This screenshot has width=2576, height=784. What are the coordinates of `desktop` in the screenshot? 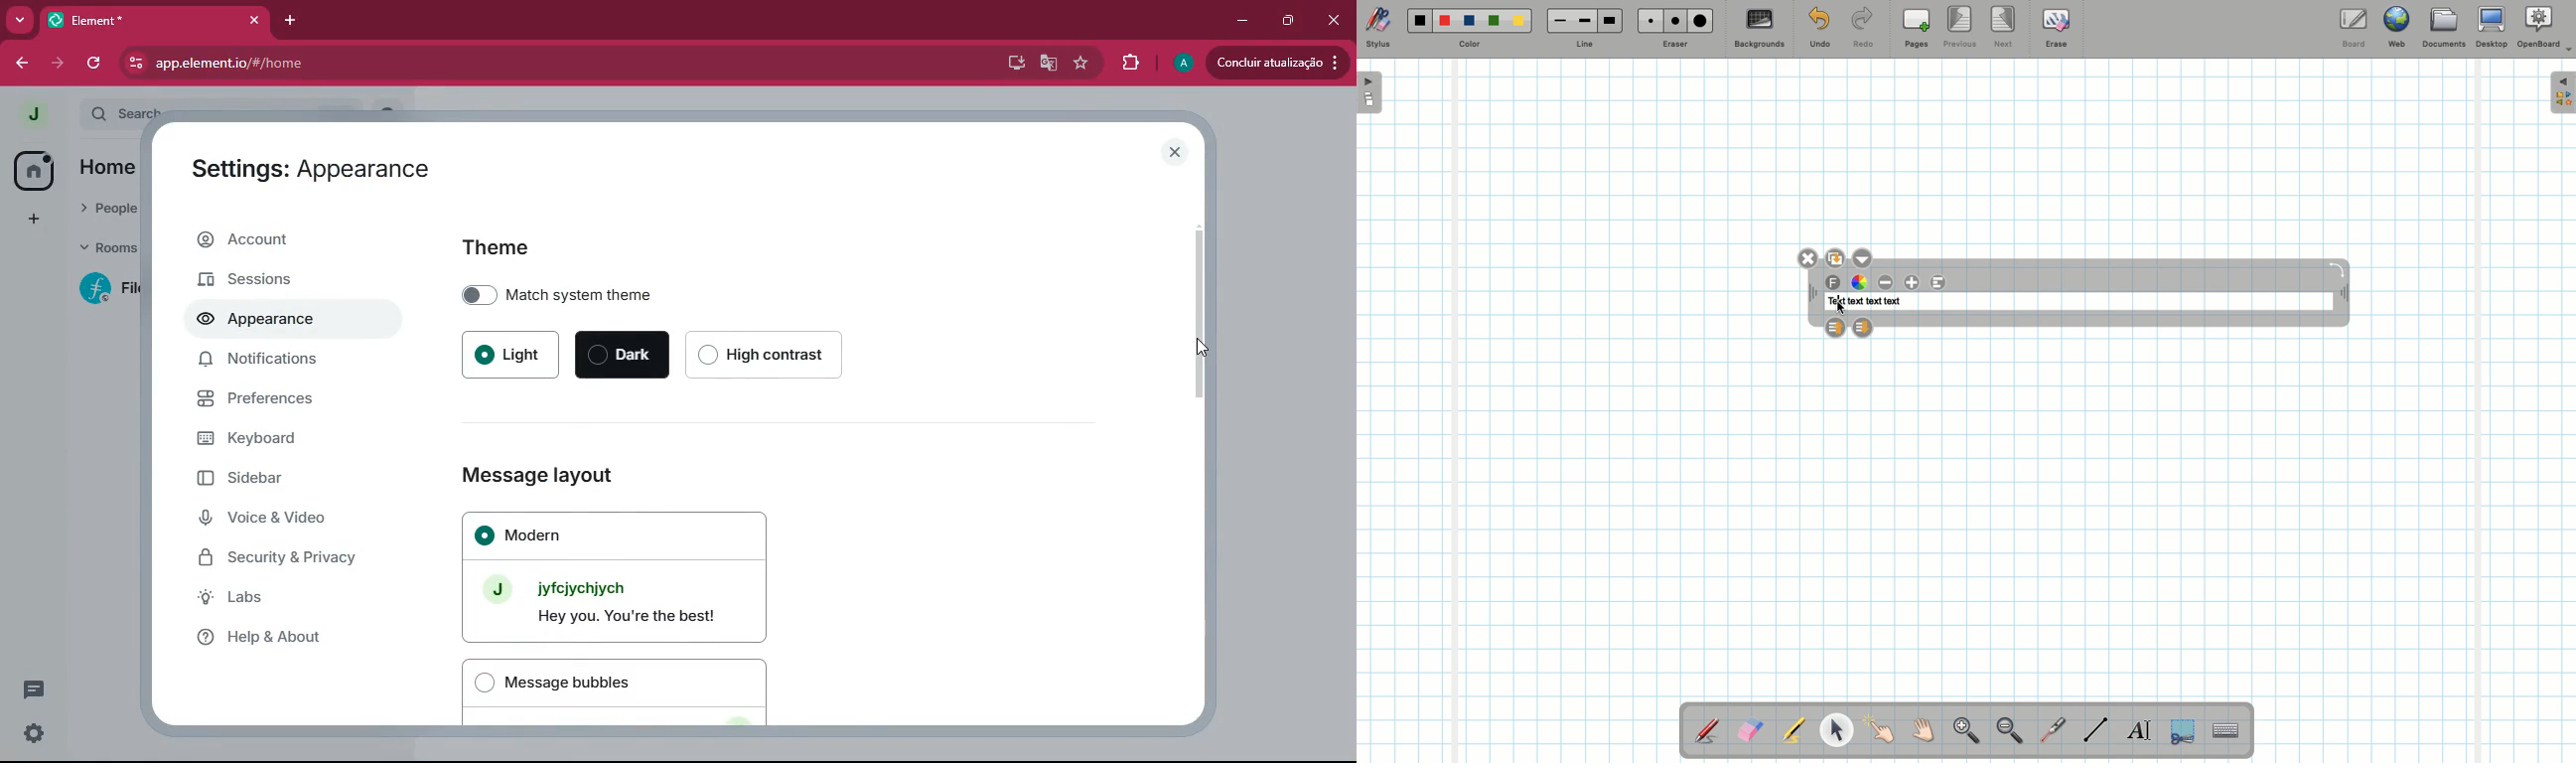 It's located at (1013, 64).